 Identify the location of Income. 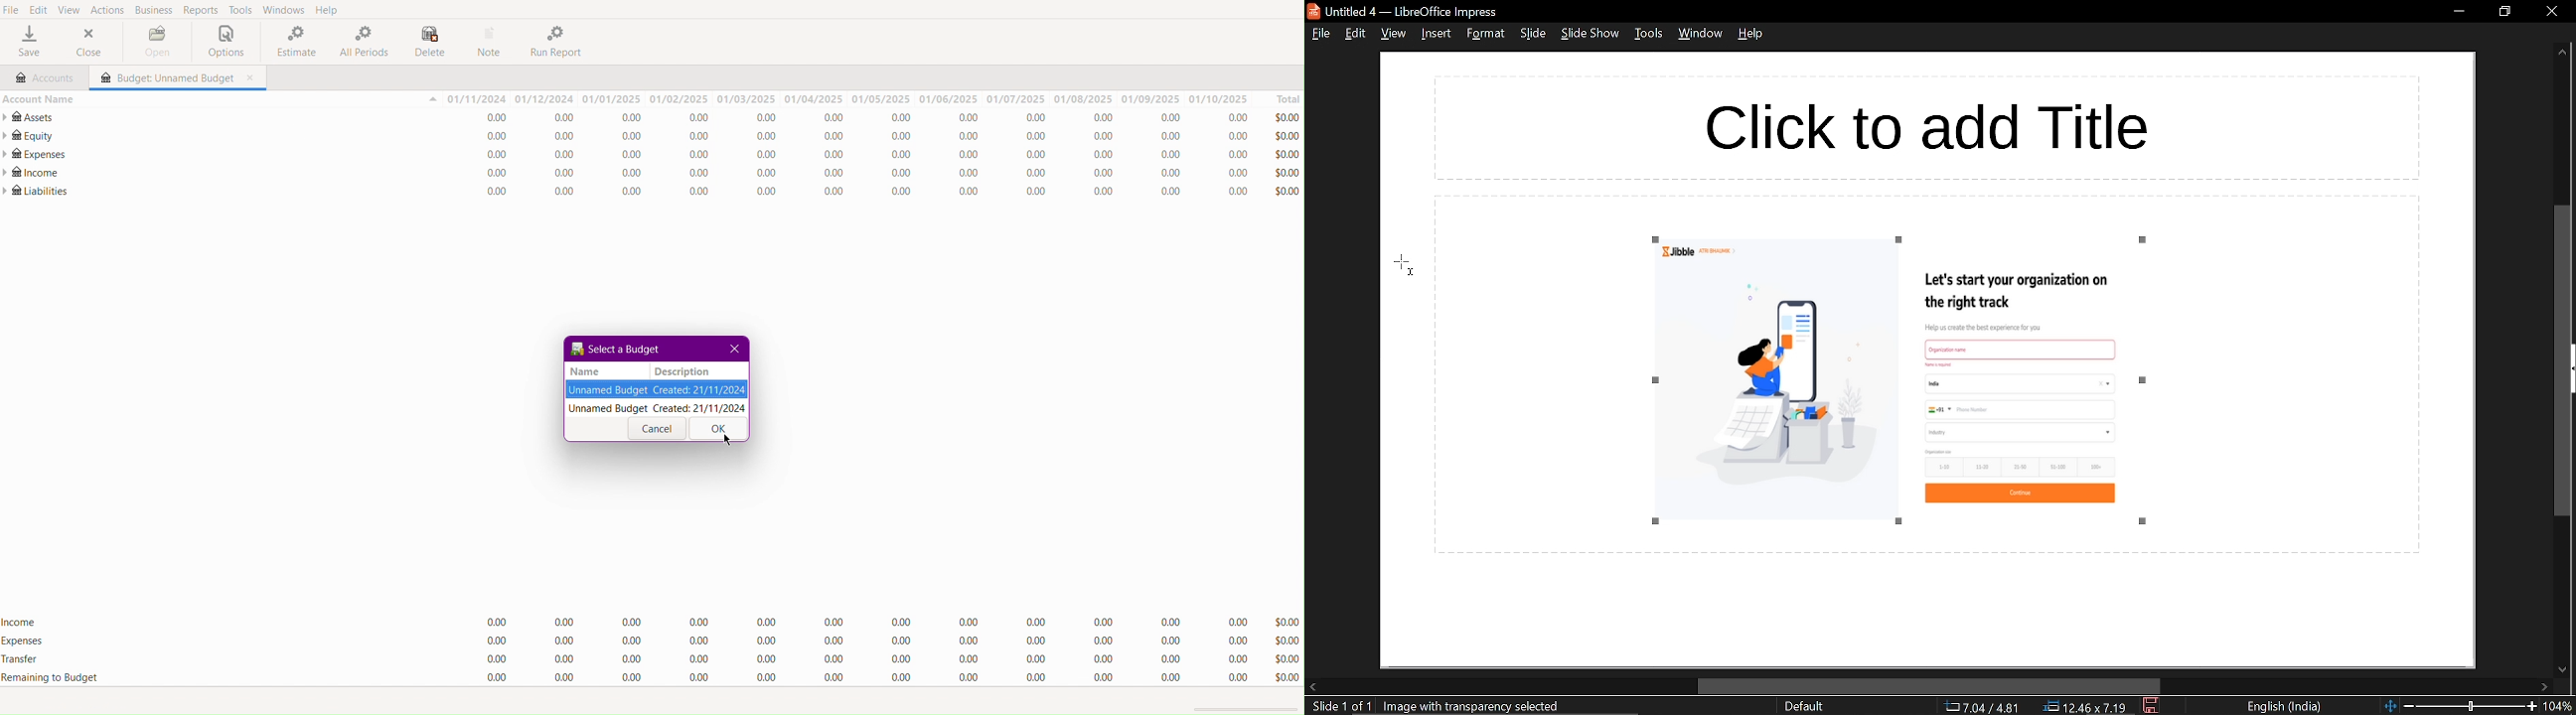
(867, 174).